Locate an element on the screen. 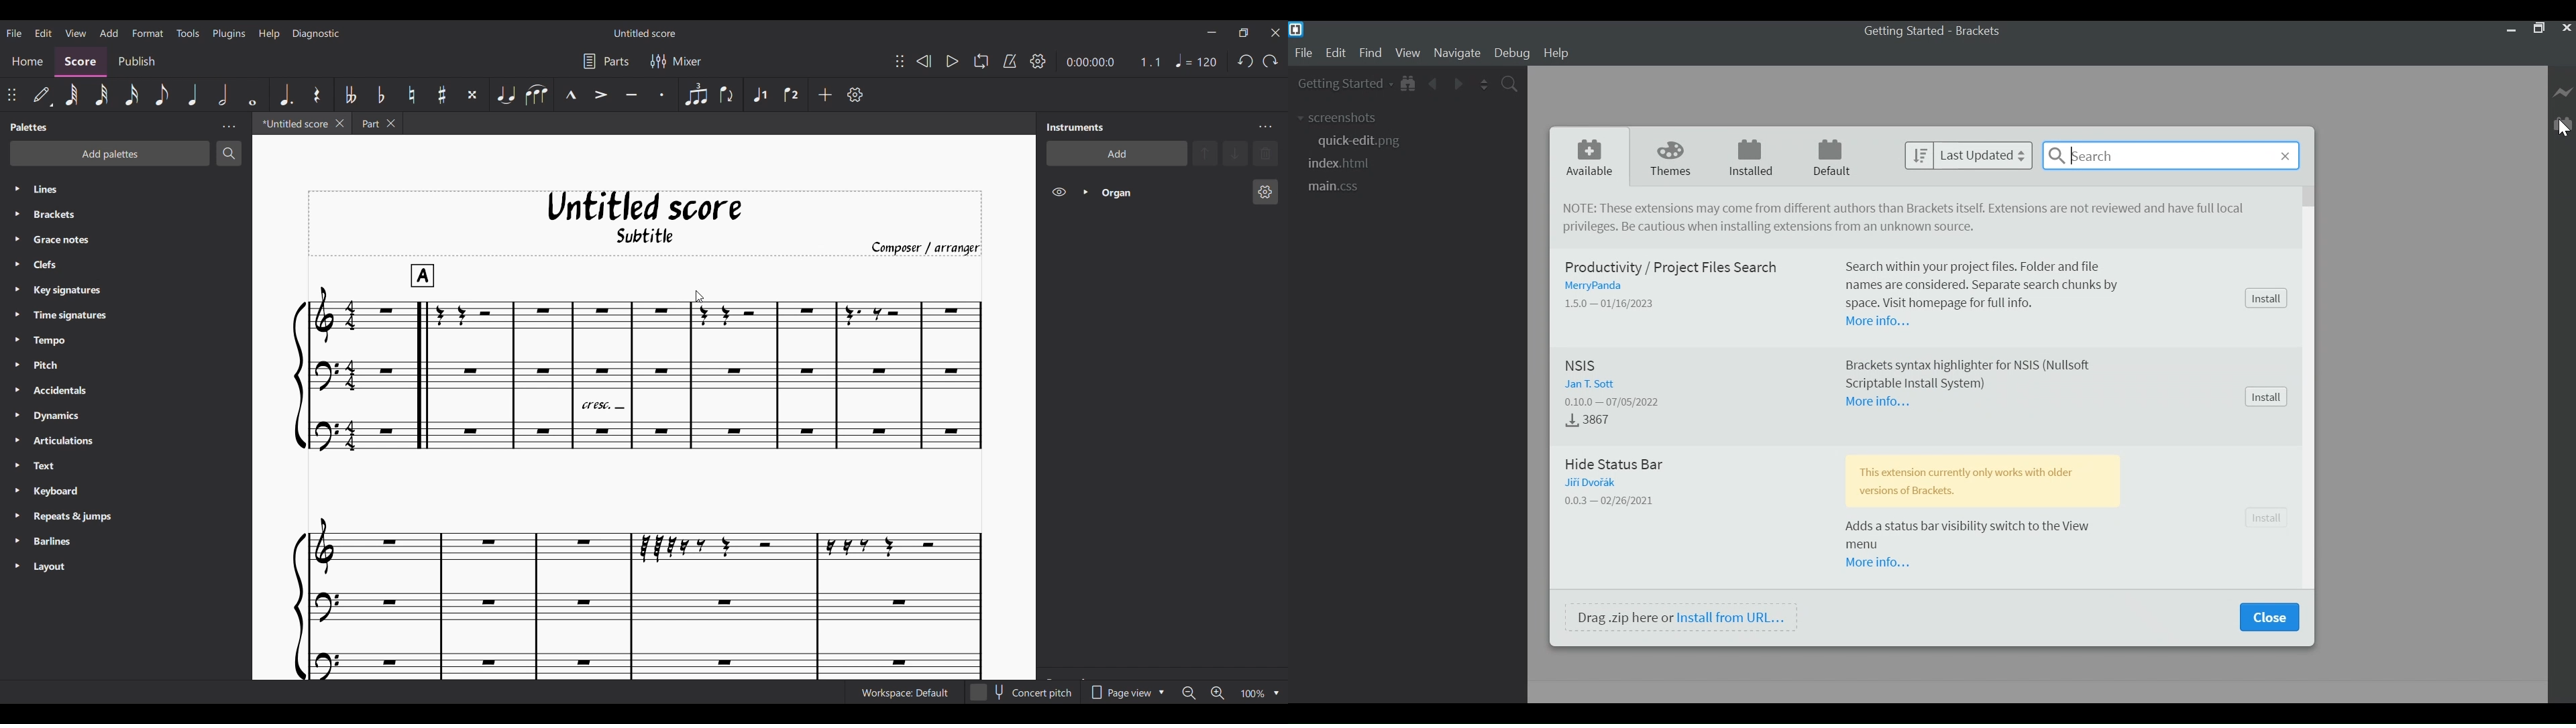  Minimize is located at coordinates (1212, 32).